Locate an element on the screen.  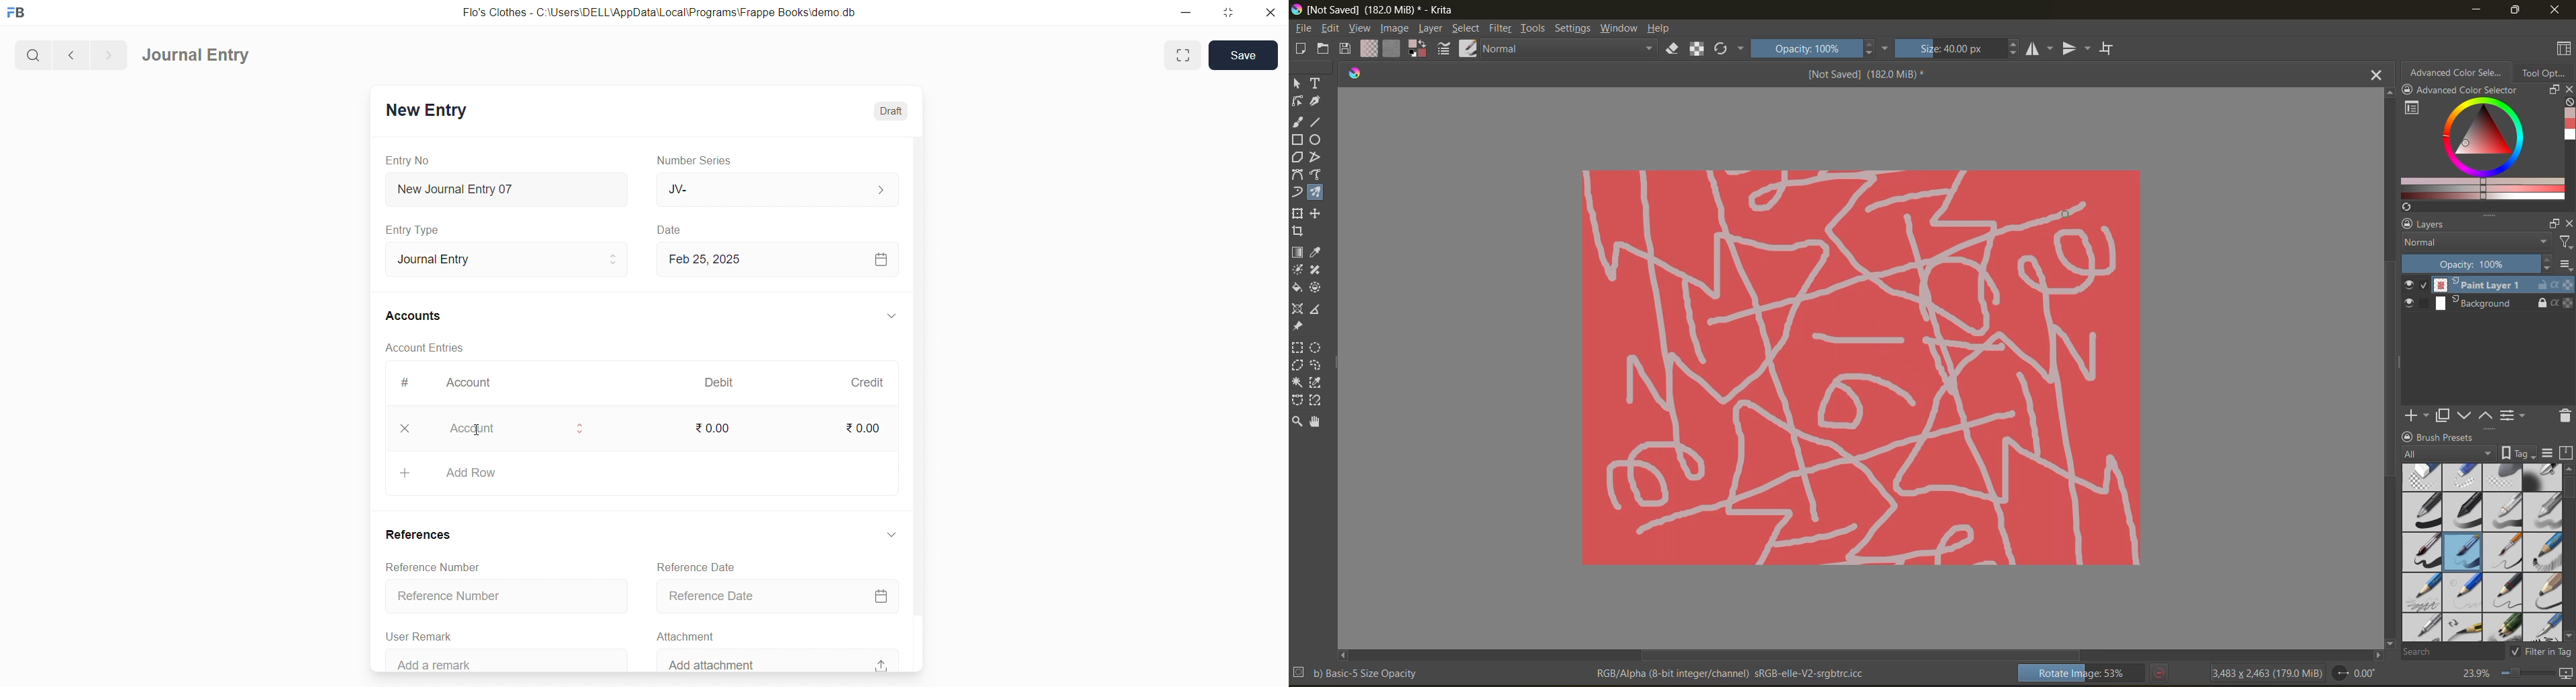
Draft is located at coordinates (891, 109).